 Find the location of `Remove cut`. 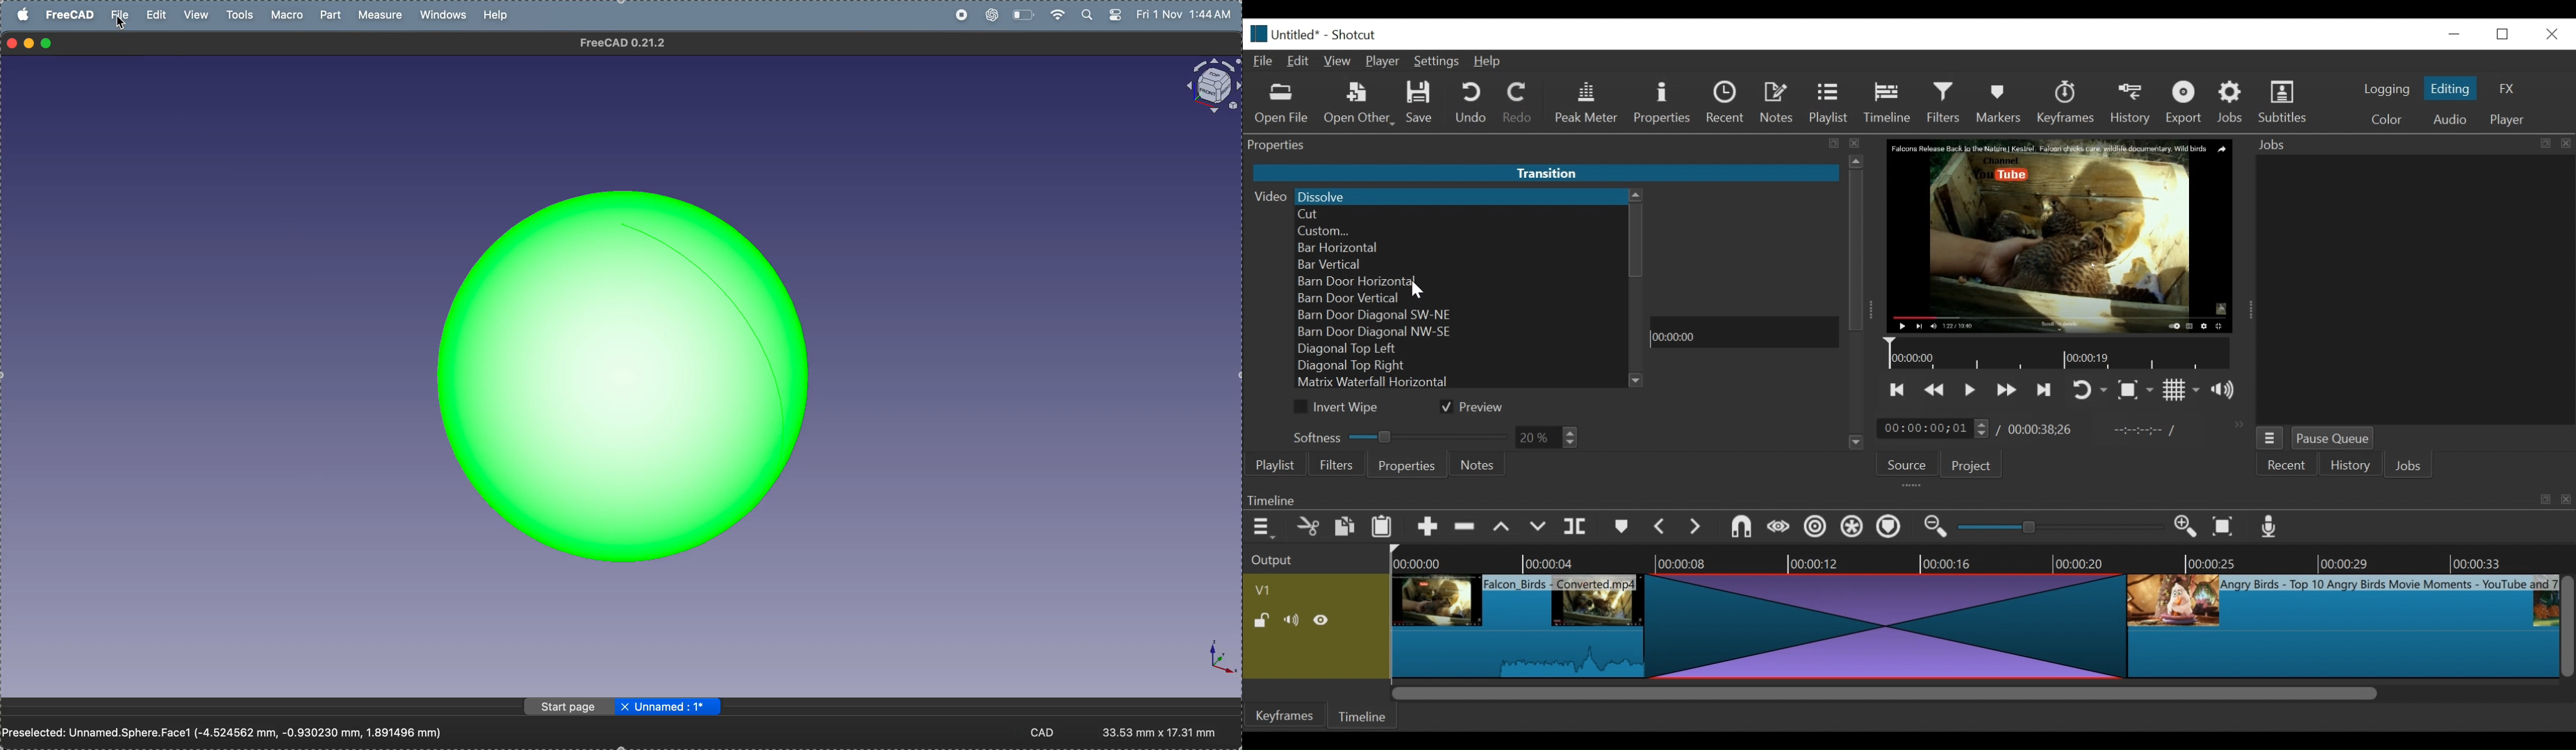

Remove cut is located at coordinates (1467, 529).